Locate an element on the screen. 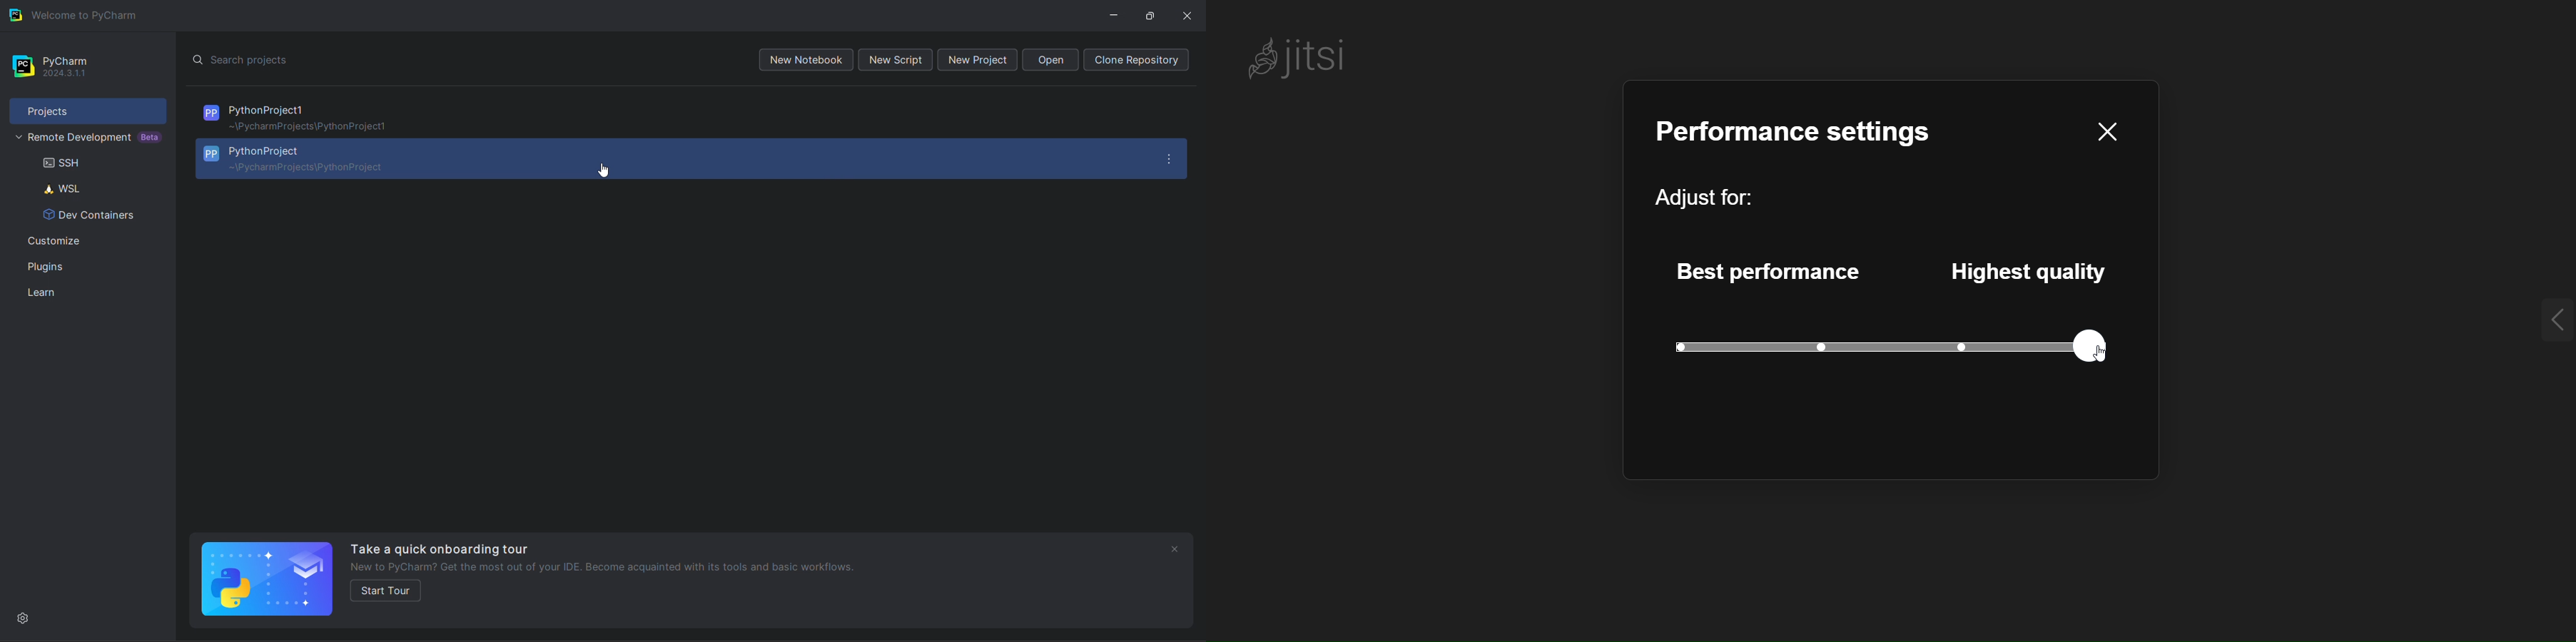  wsl option is located at coordinates (89, 188).